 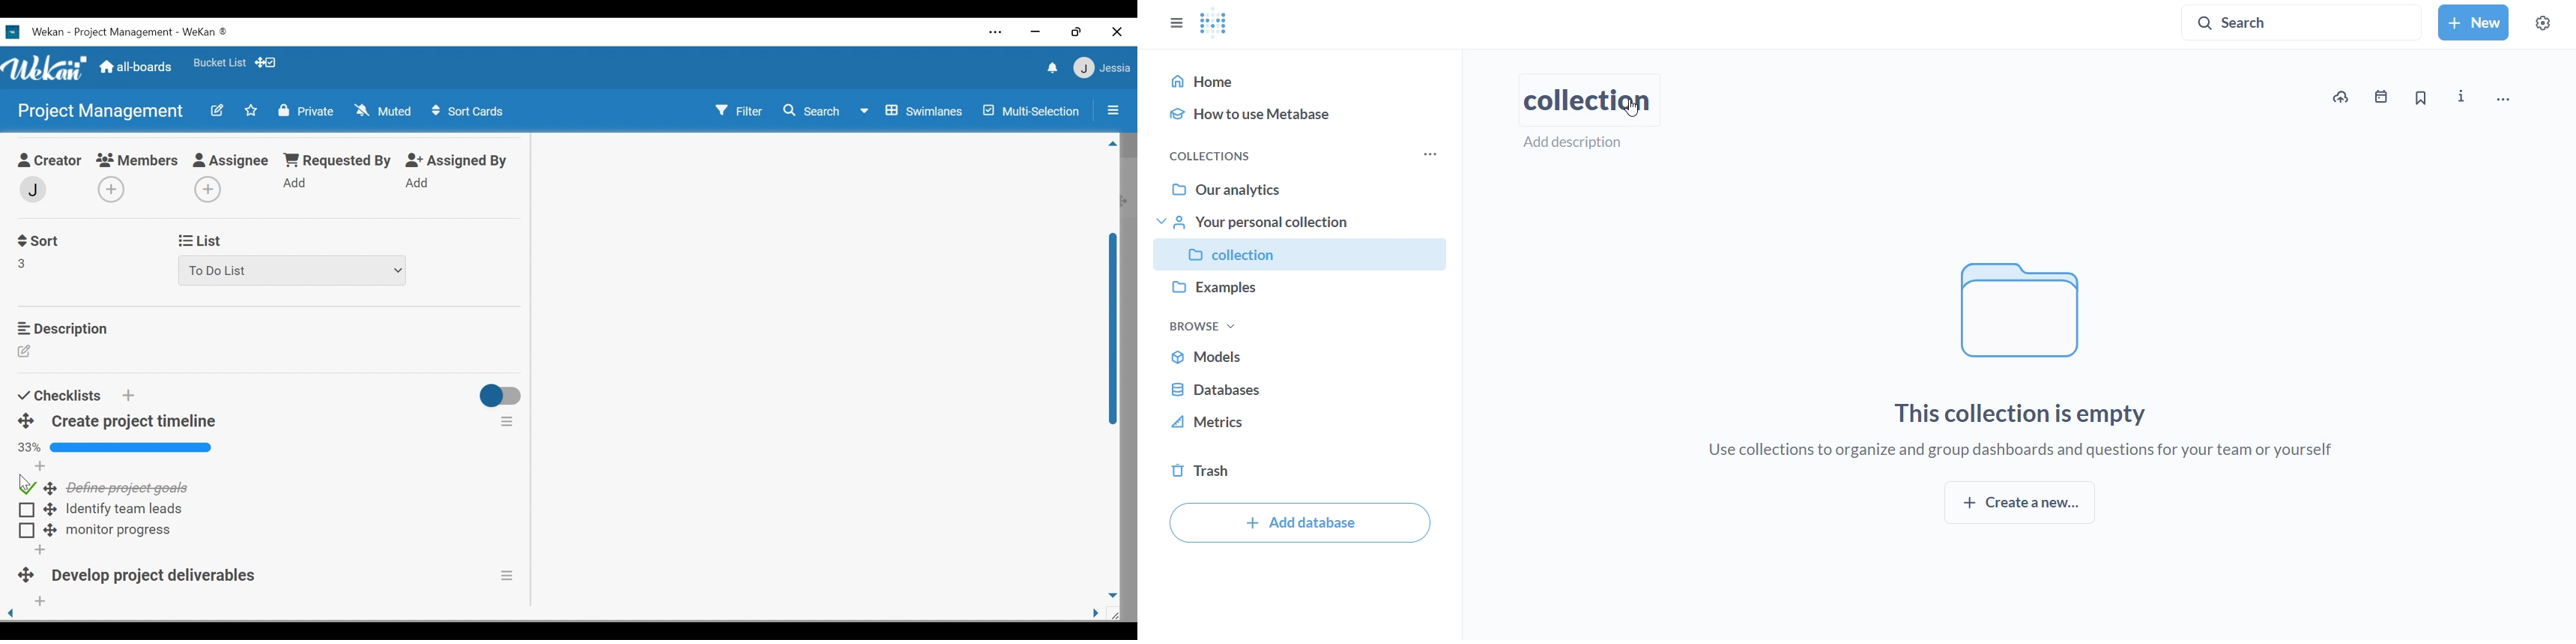 What do you see at coordinates (220, 62) in the screenshot?
I see `Favorite` at bounding box center [220, 62].